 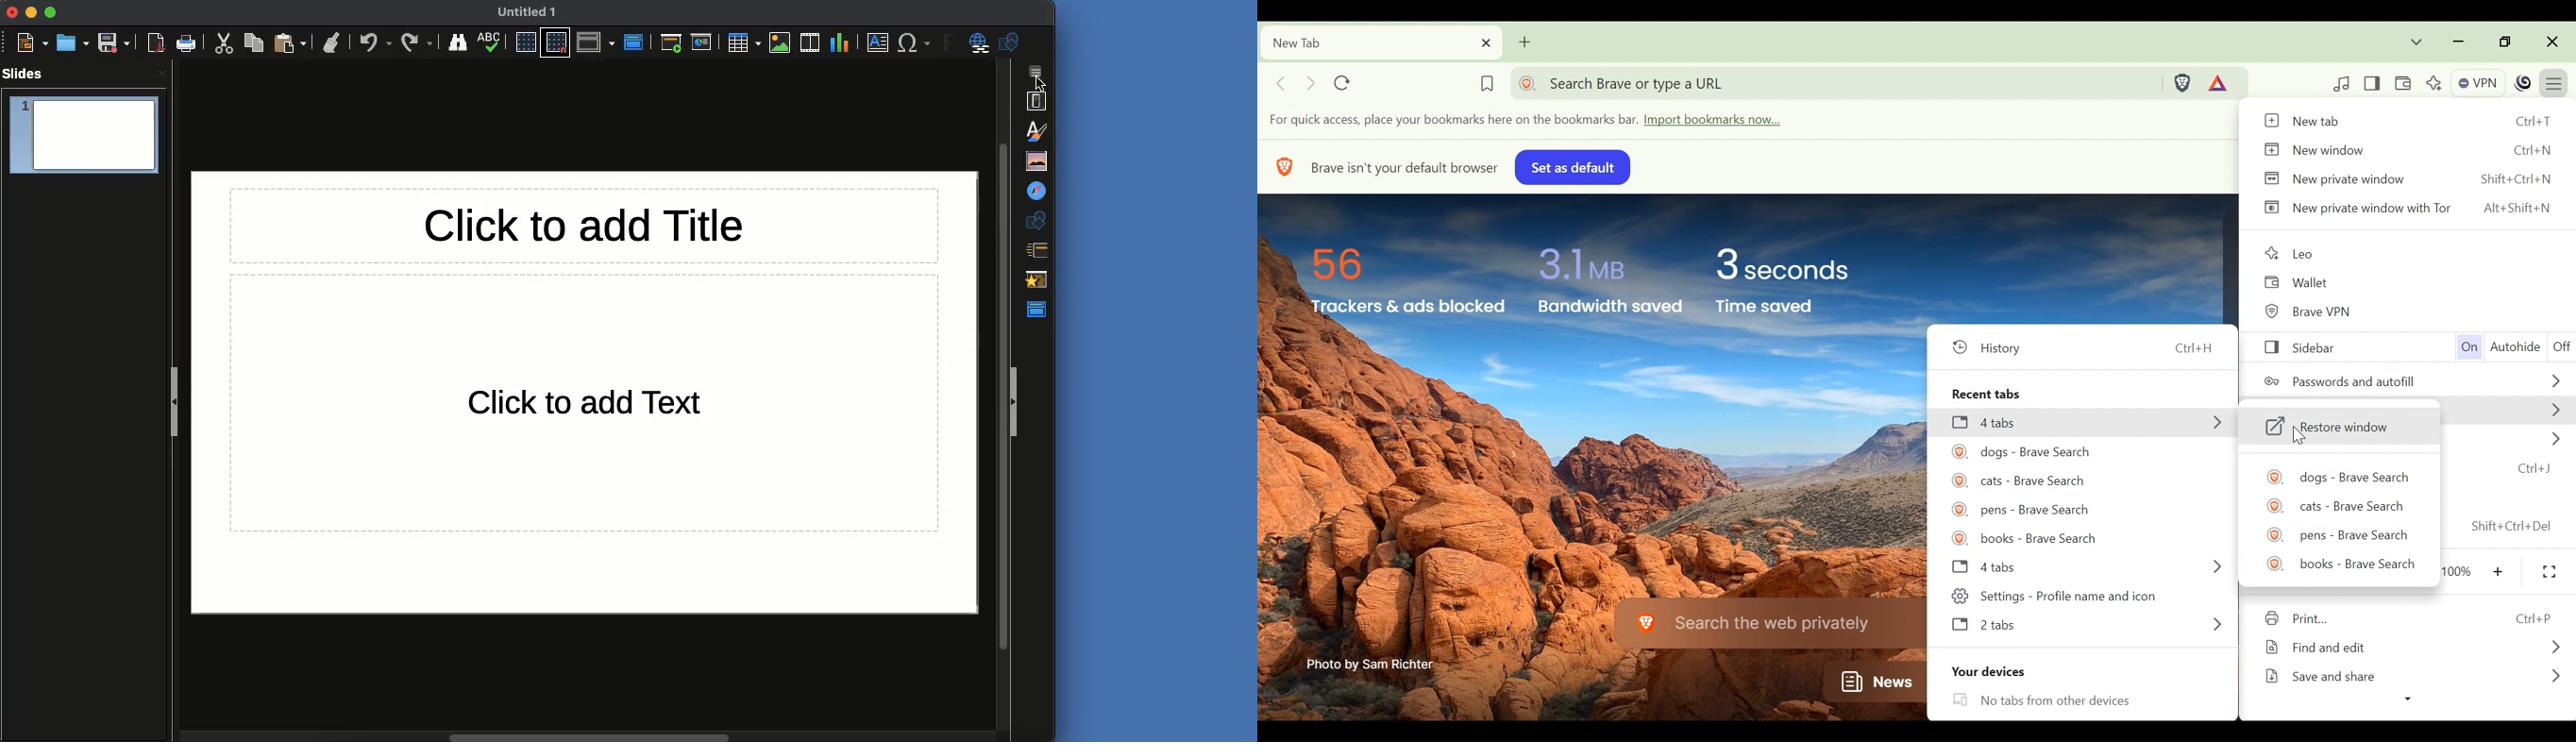 What do you see at coordinates (1046, 84) in the screenshot?
I see `cursor` at bounding box center [1046, 84].